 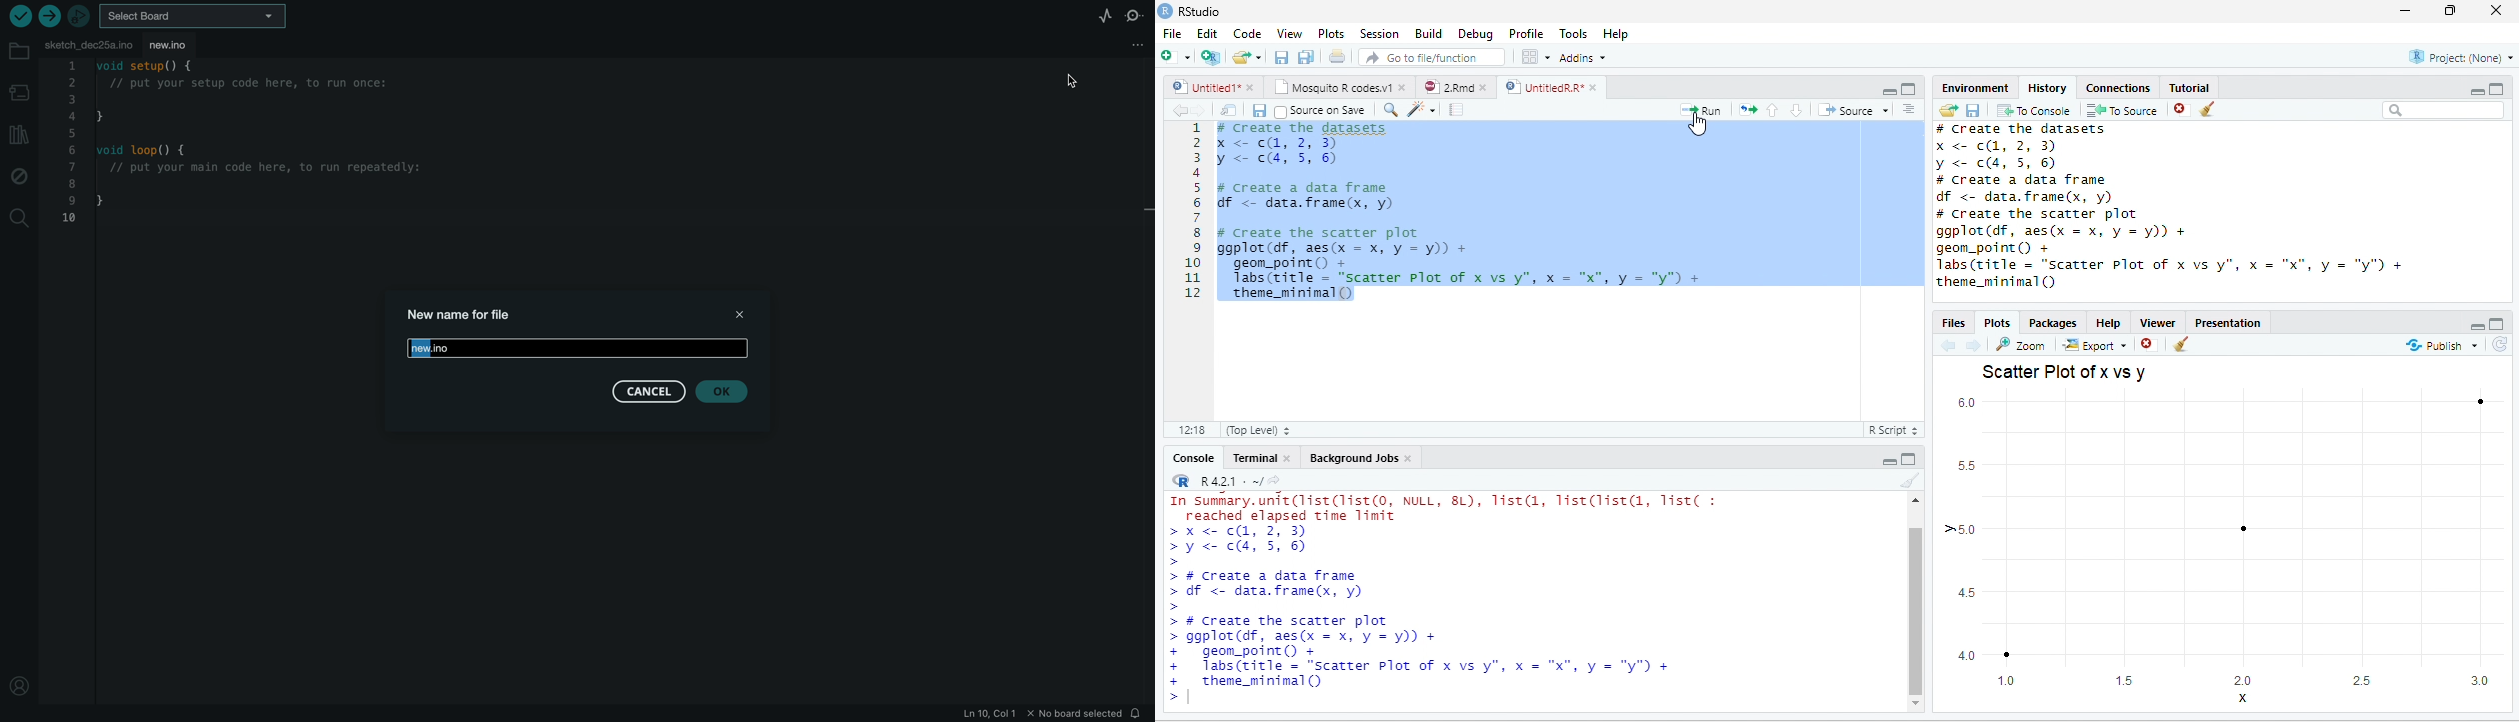 What do you see at coordinates (1748, 110) in the screenshot?
I see `Re-run the previous code region` at bounding box center [1748, 110].